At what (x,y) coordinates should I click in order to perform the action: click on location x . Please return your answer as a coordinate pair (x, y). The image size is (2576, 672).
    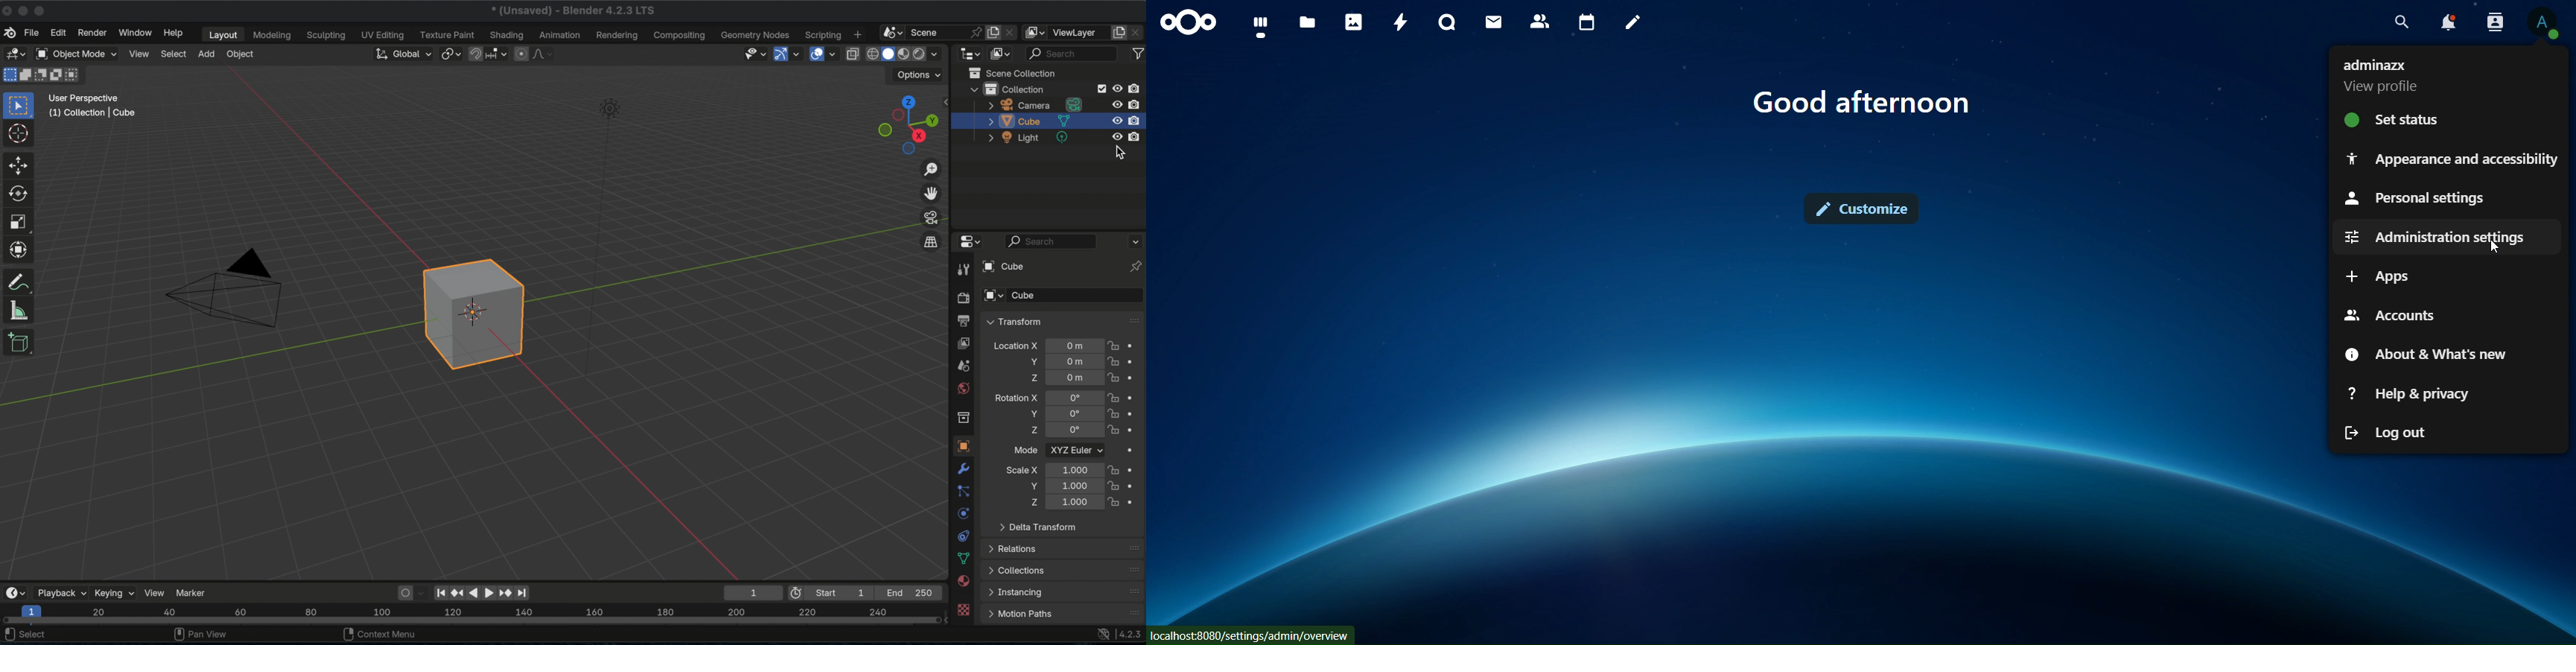
    Looking at the image, I should click on (1015, 345).